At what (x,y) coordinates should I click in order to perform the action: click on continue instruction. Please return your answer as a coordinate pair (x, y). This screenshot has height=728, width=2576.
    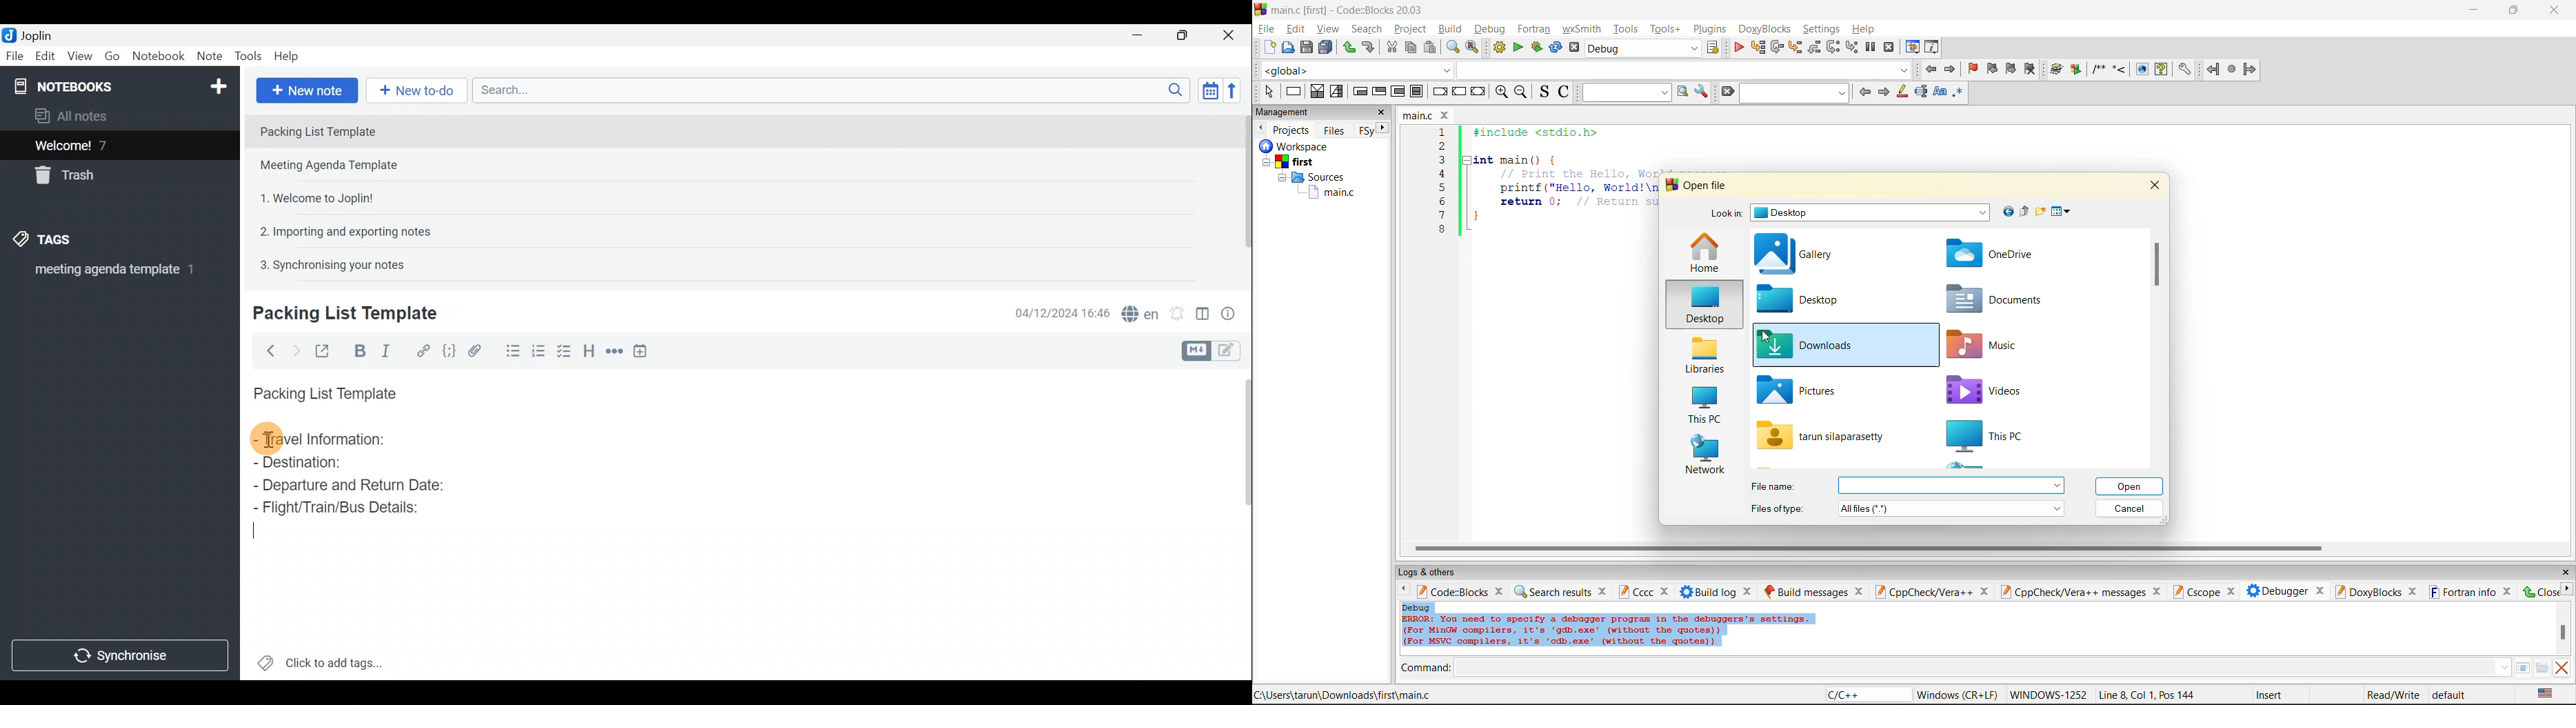
    Looking at the image, I should click on (1458, 92).